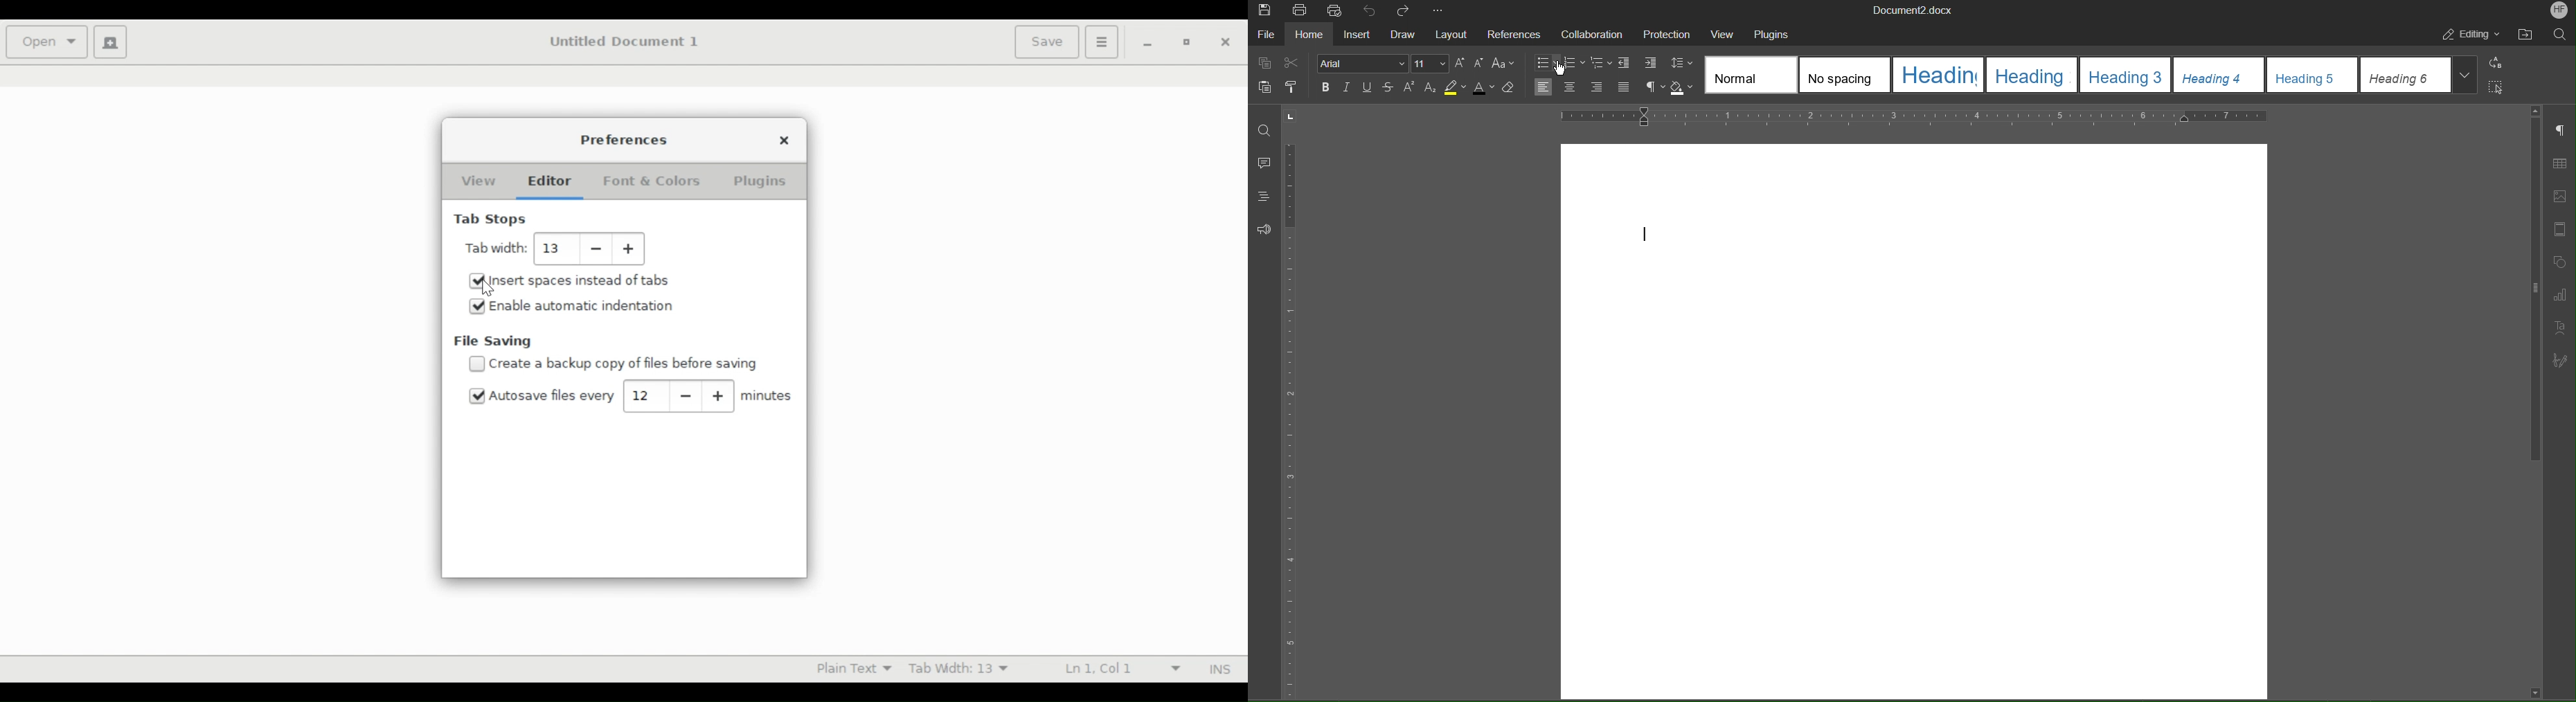 The image size is (2576, 728). What do you see at coordinates (2559, 132) in the screenshot?
I see `Paragraph Settings` at bounding box center [2559, 132].